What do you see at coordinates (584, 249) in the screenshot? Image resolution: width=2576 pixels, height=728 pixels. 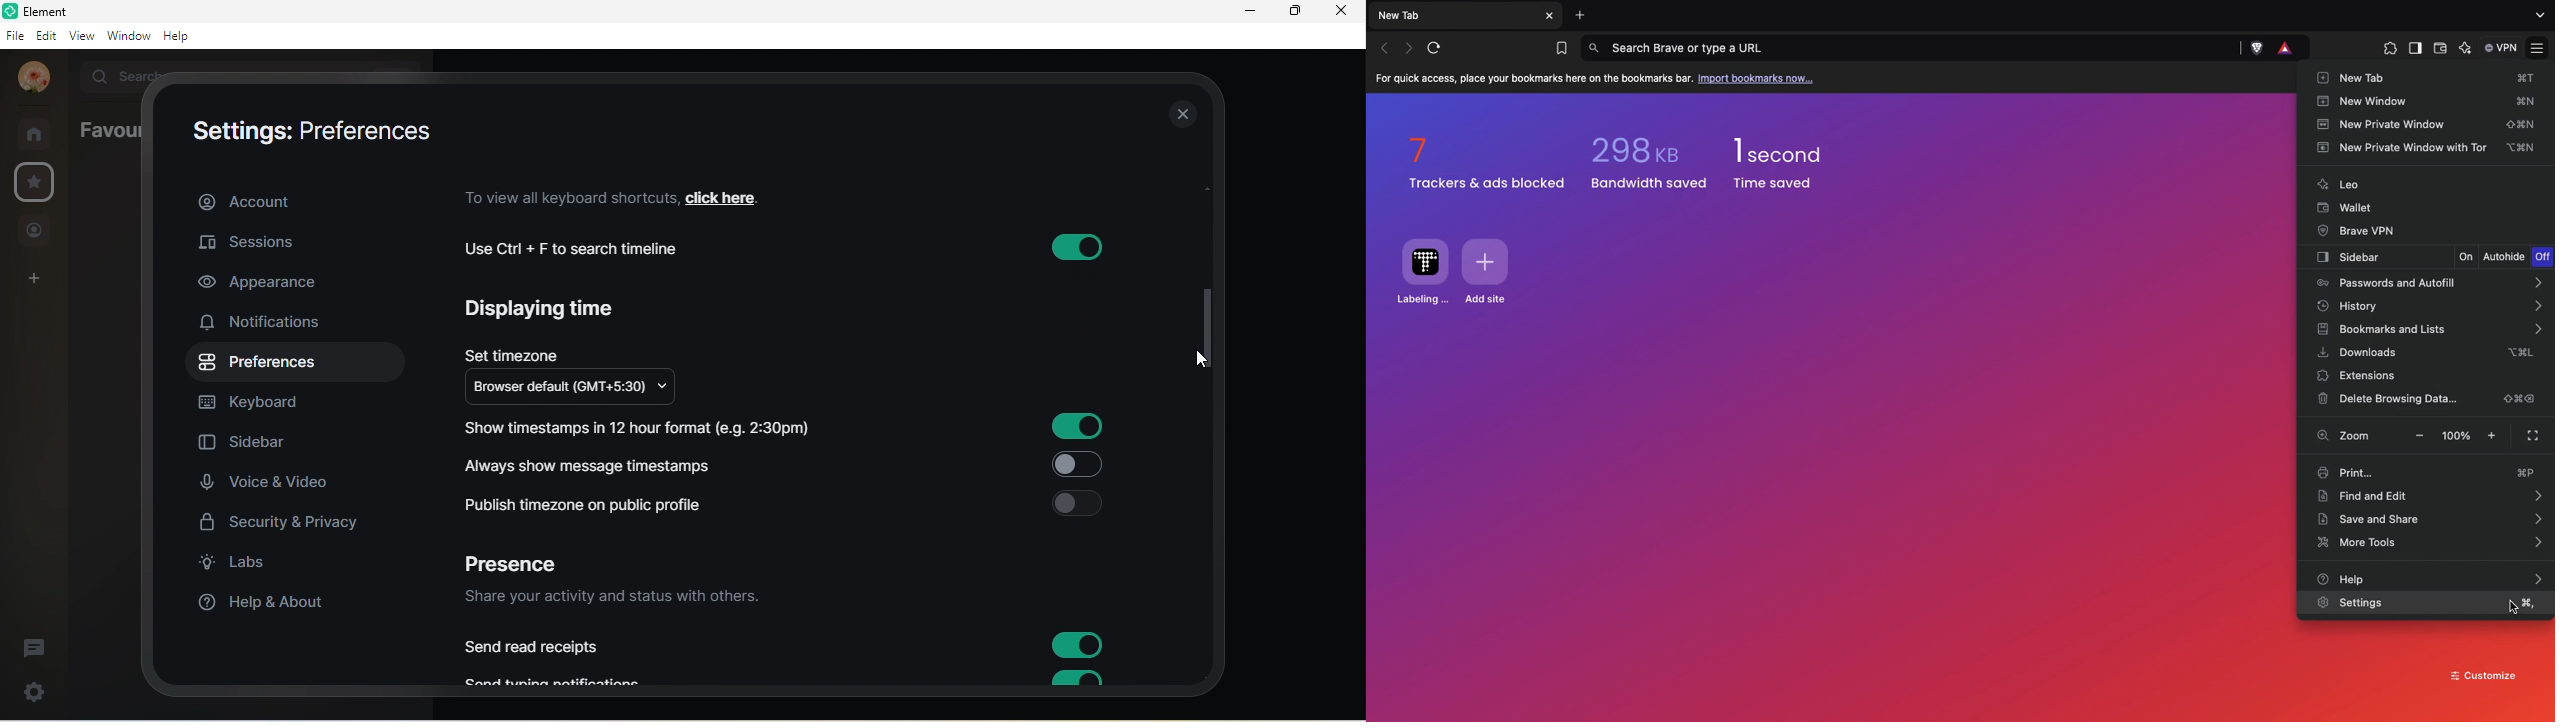 I see `use ctrl+f to search timeline` at bounding box center [584, 249].